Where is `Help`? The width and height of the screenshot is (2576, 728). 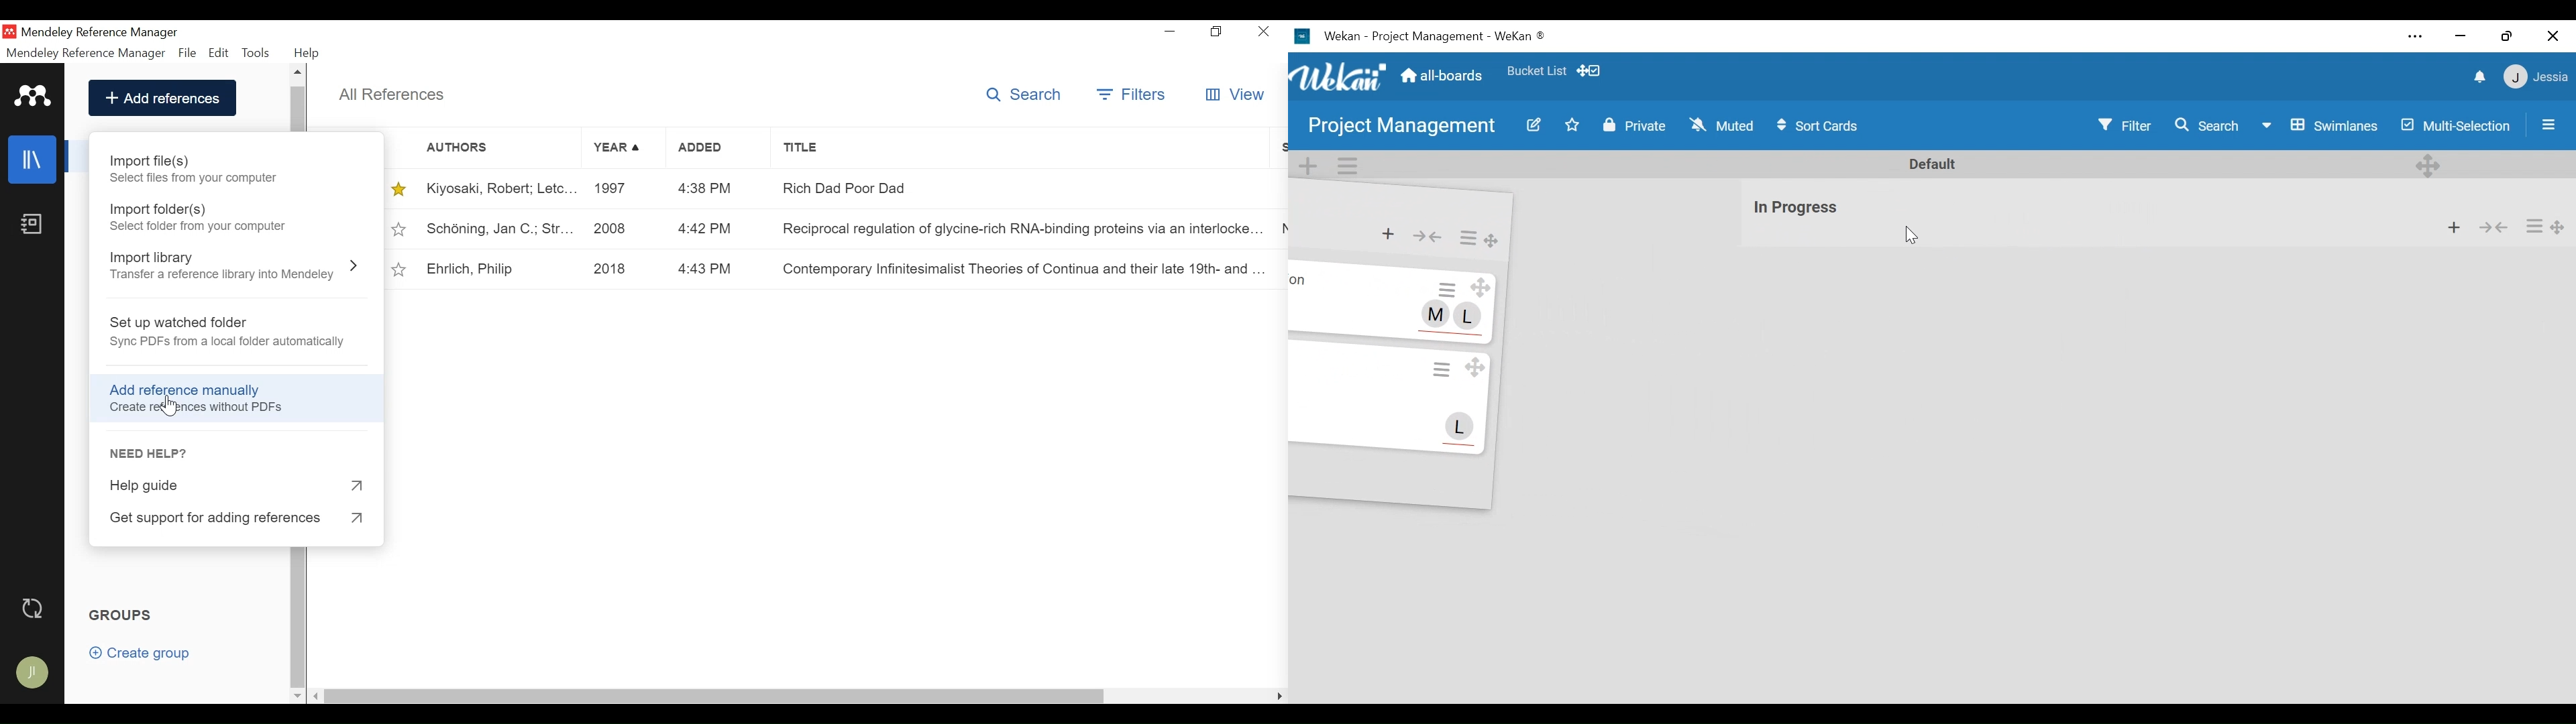
Help is located at coordinates (311, 53).